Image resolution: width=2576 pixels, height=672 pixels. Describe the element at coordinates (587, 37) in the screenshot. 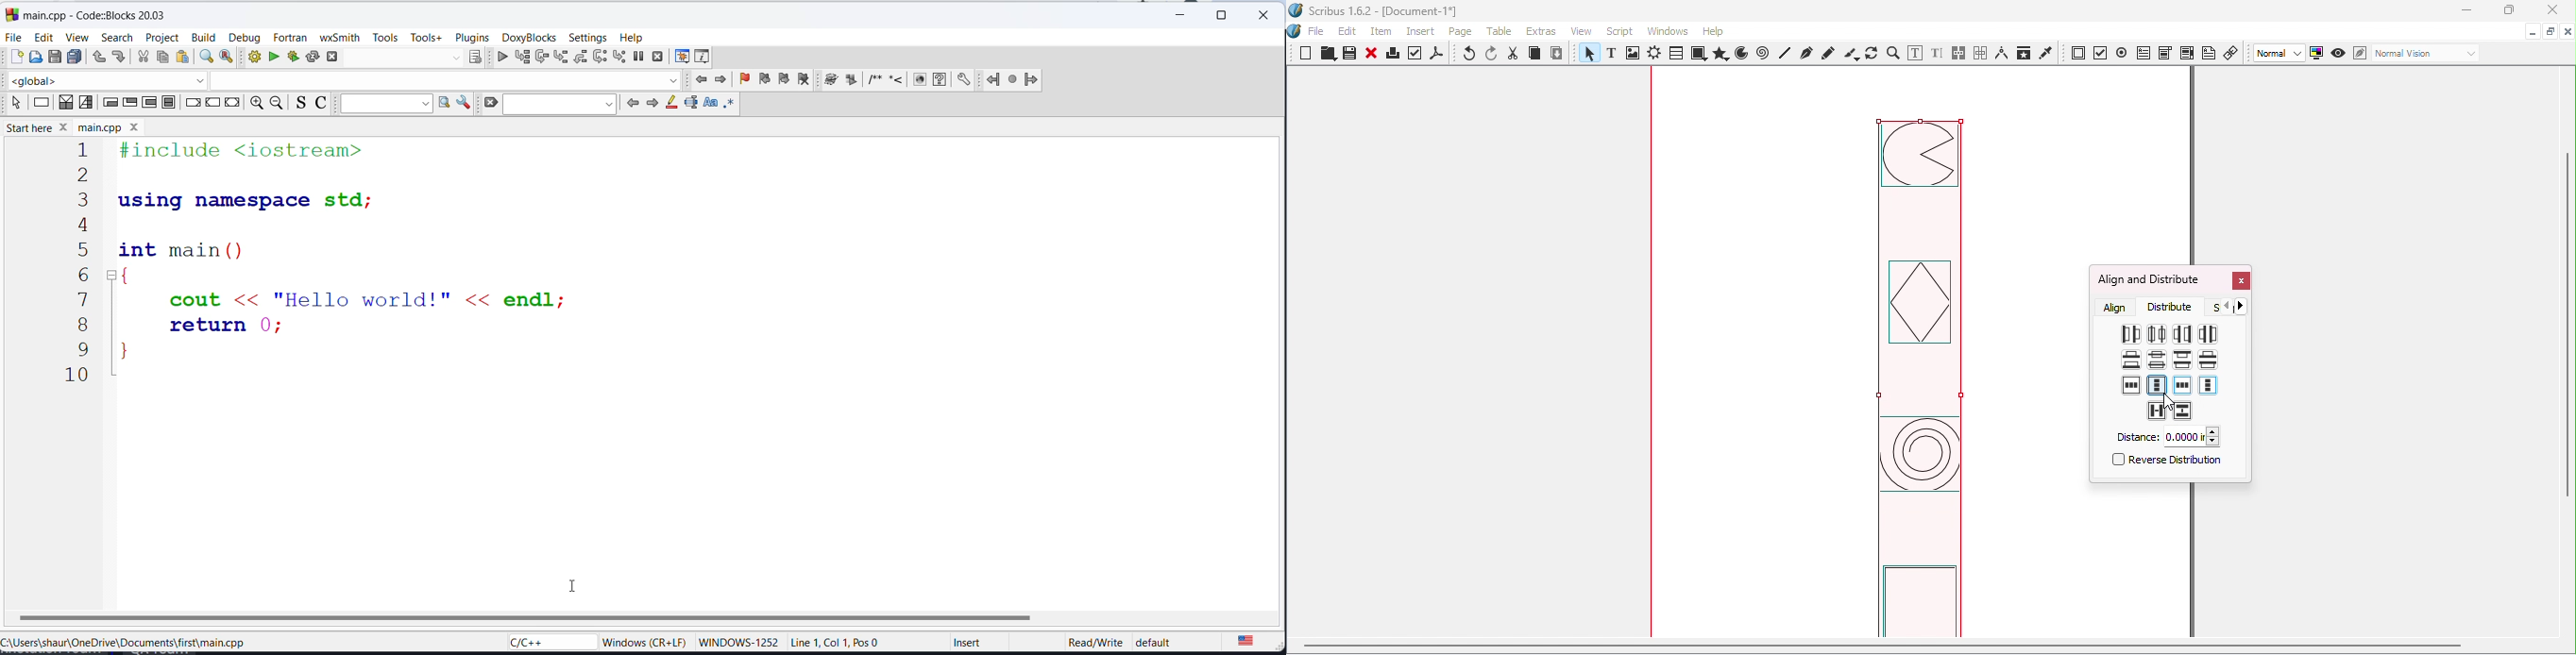

I see `settings` at that location.